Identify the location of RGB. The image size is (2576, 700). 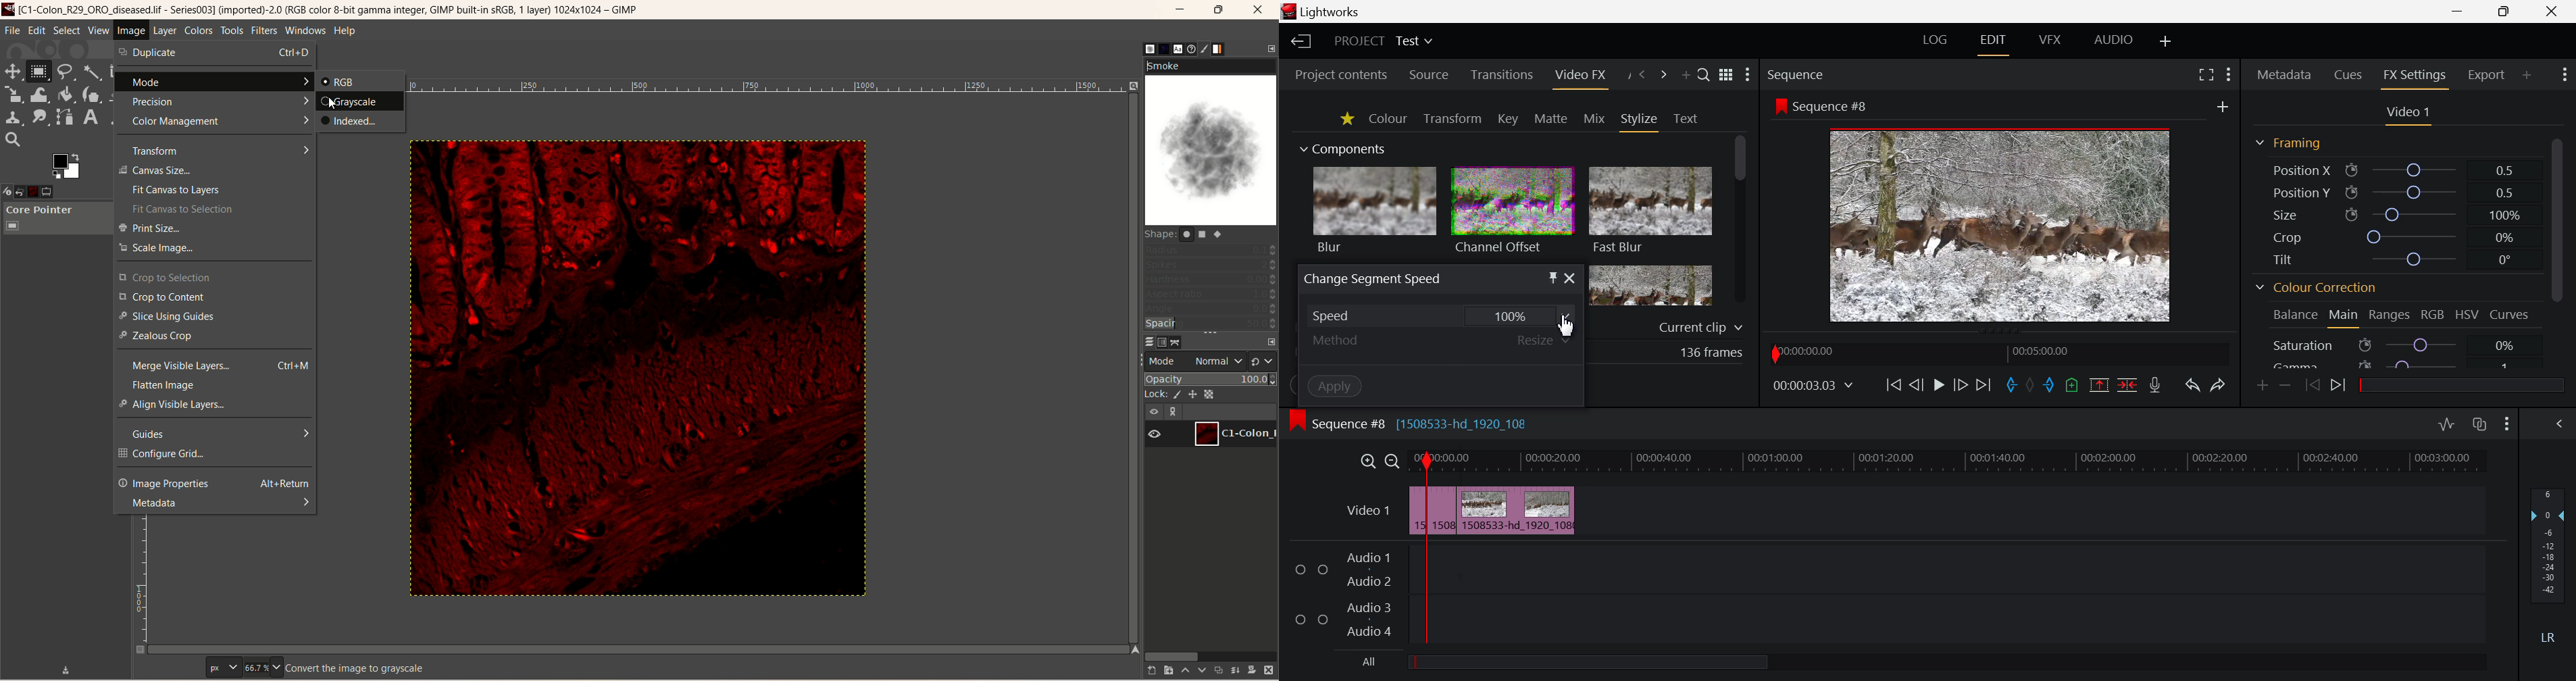
(338, 82).